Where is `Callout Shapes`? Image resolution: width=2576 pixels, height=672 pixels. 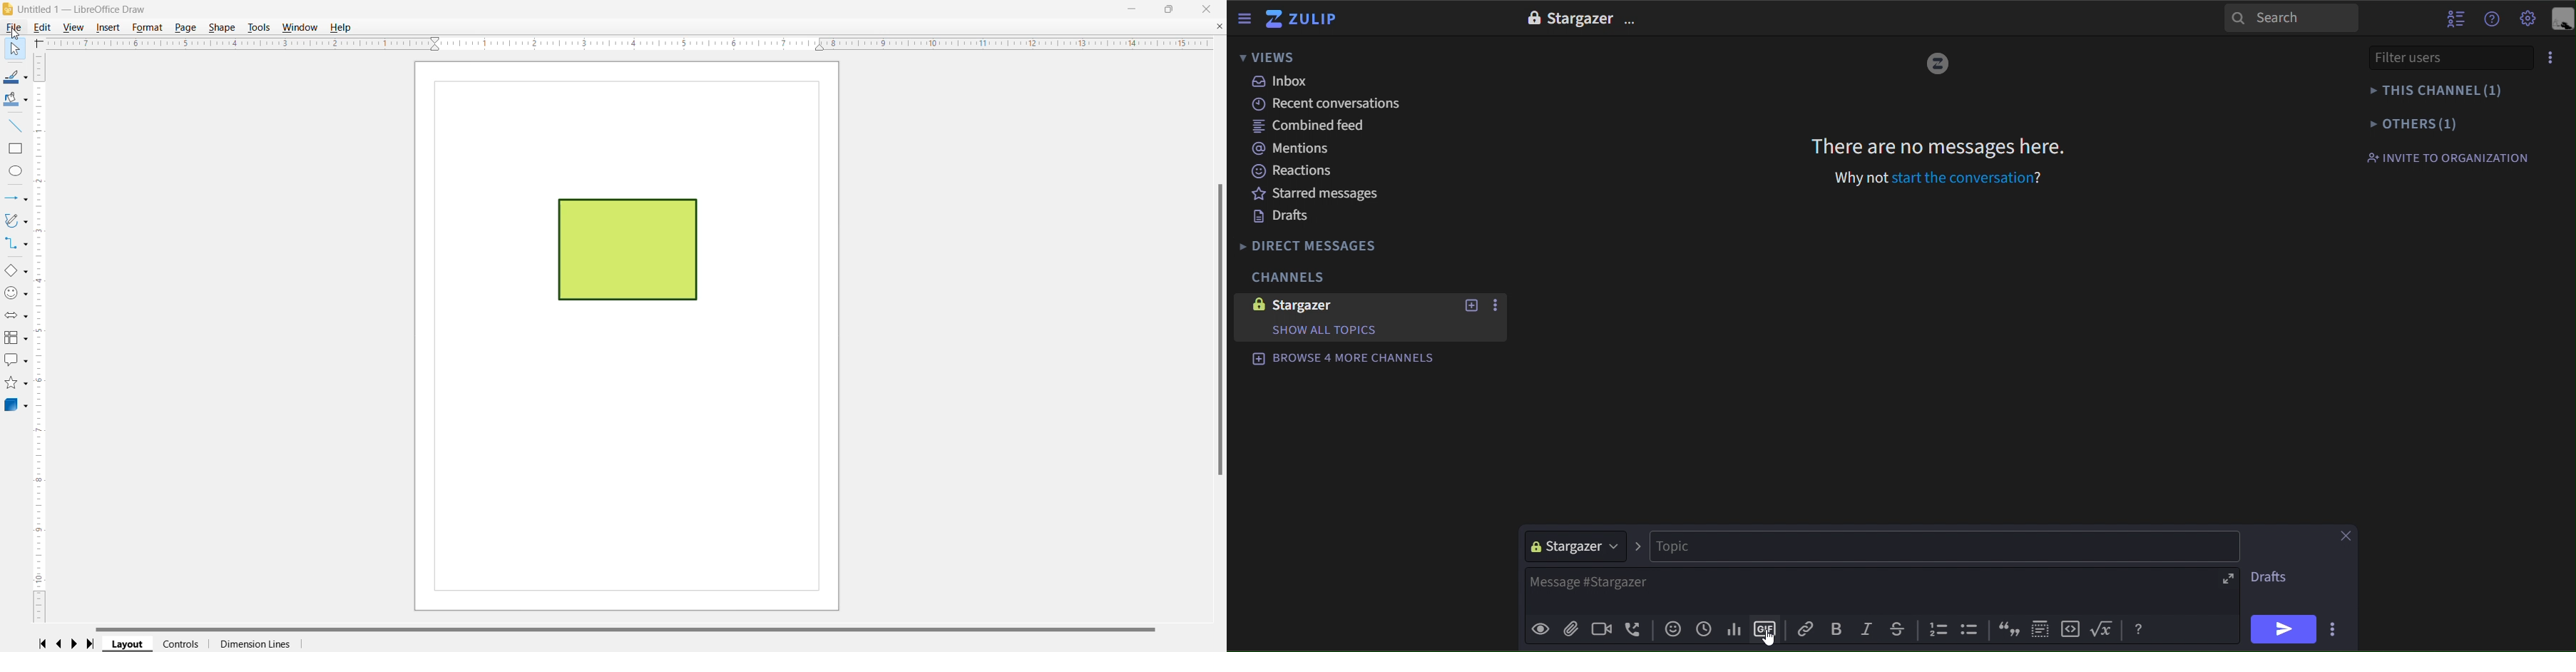 Callout Shapes is located at coordinates (15, 361).